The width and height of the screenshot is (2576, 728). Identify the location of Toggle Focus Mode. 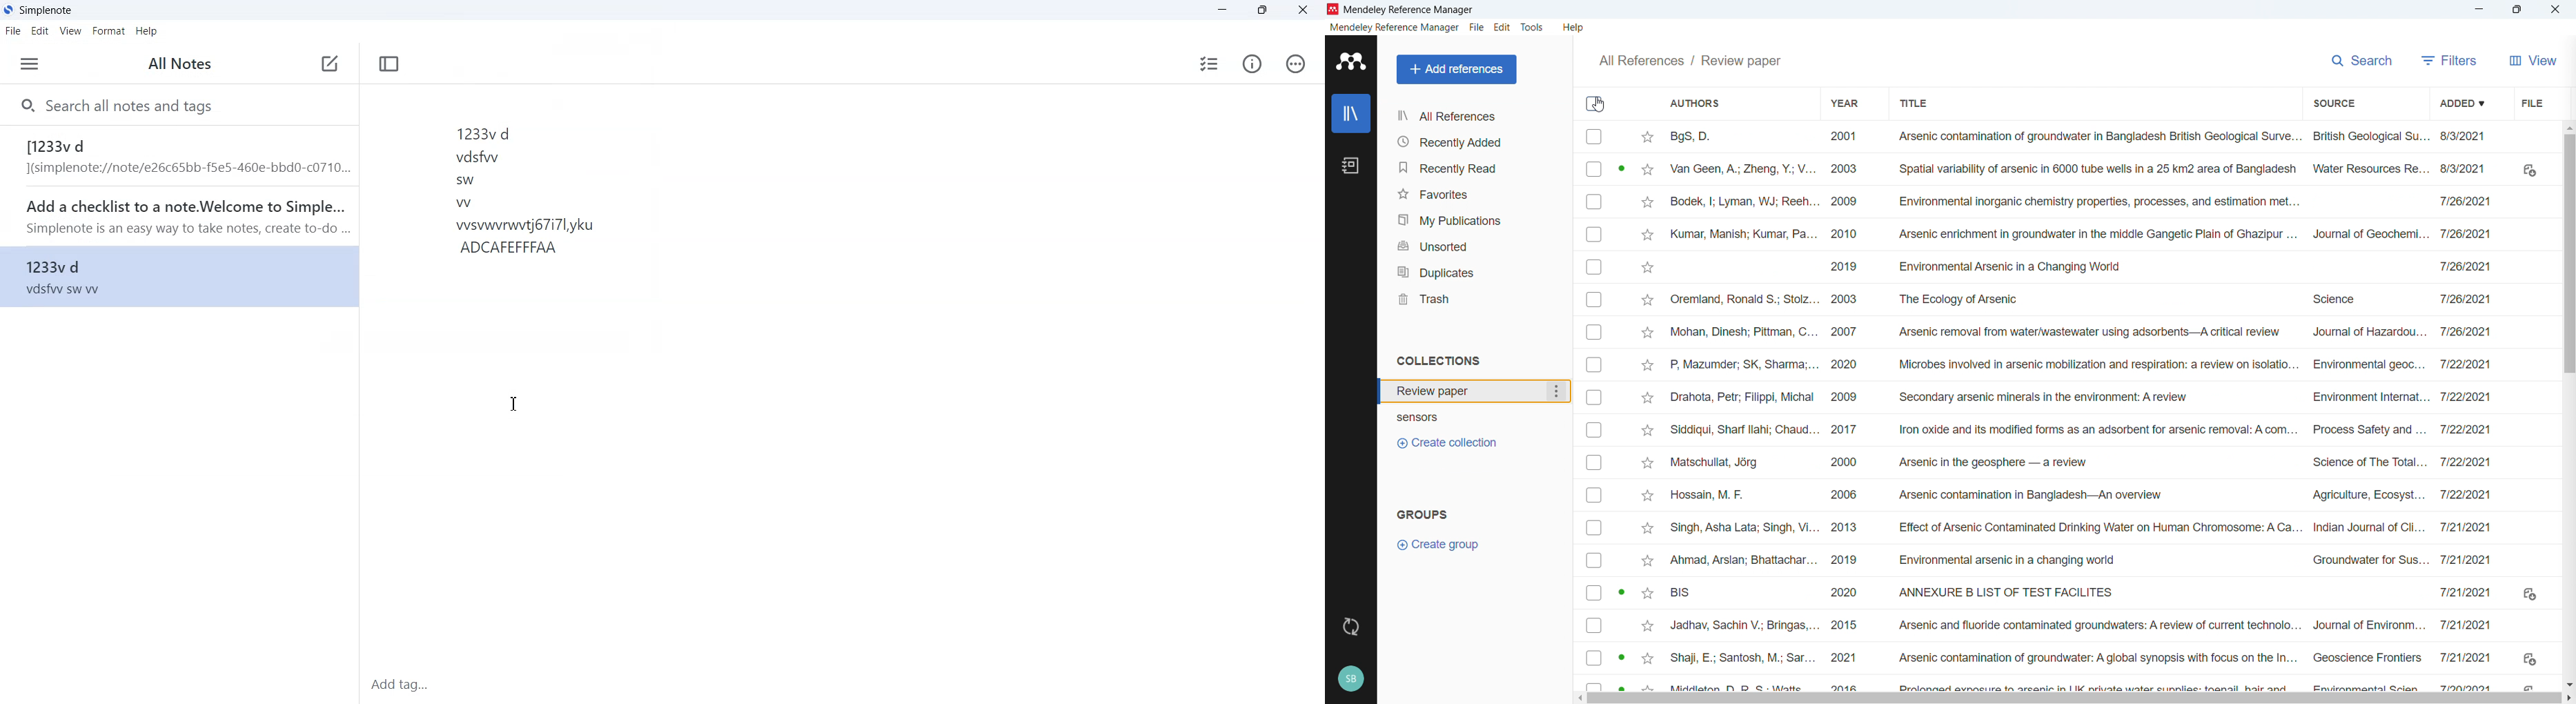
(389, 64).